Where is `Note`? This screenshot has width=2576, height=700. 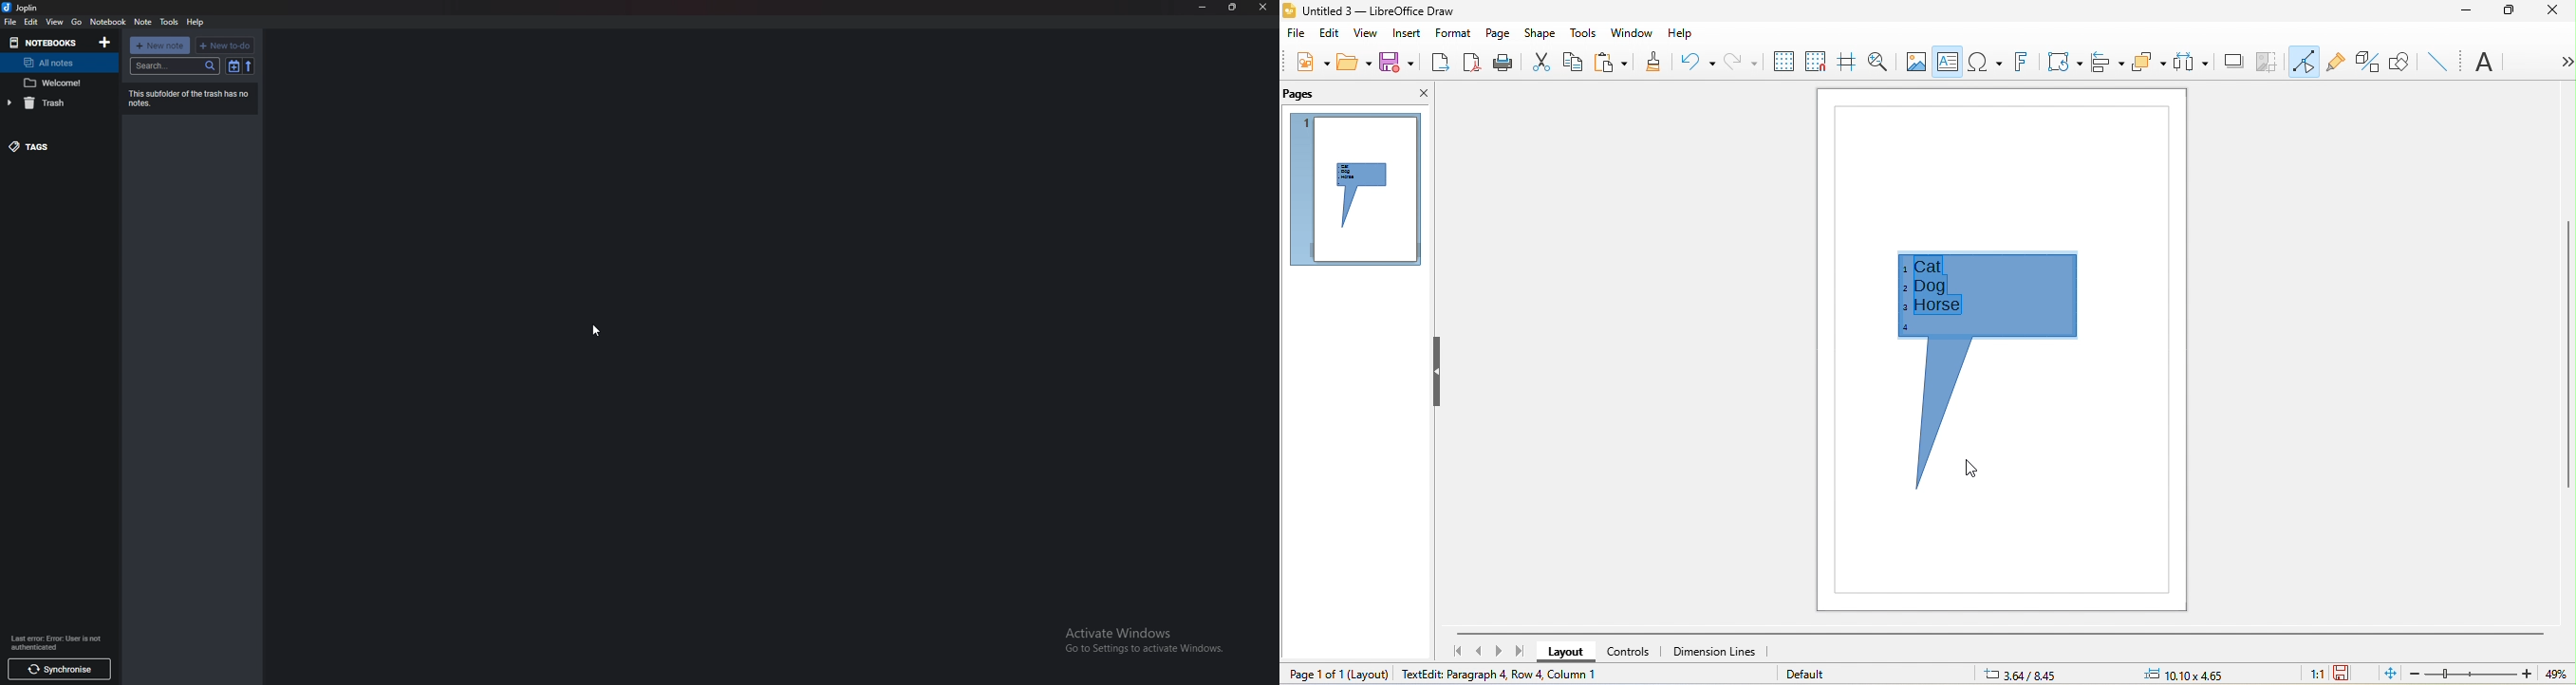 Note is located at coordinates (144, 22).